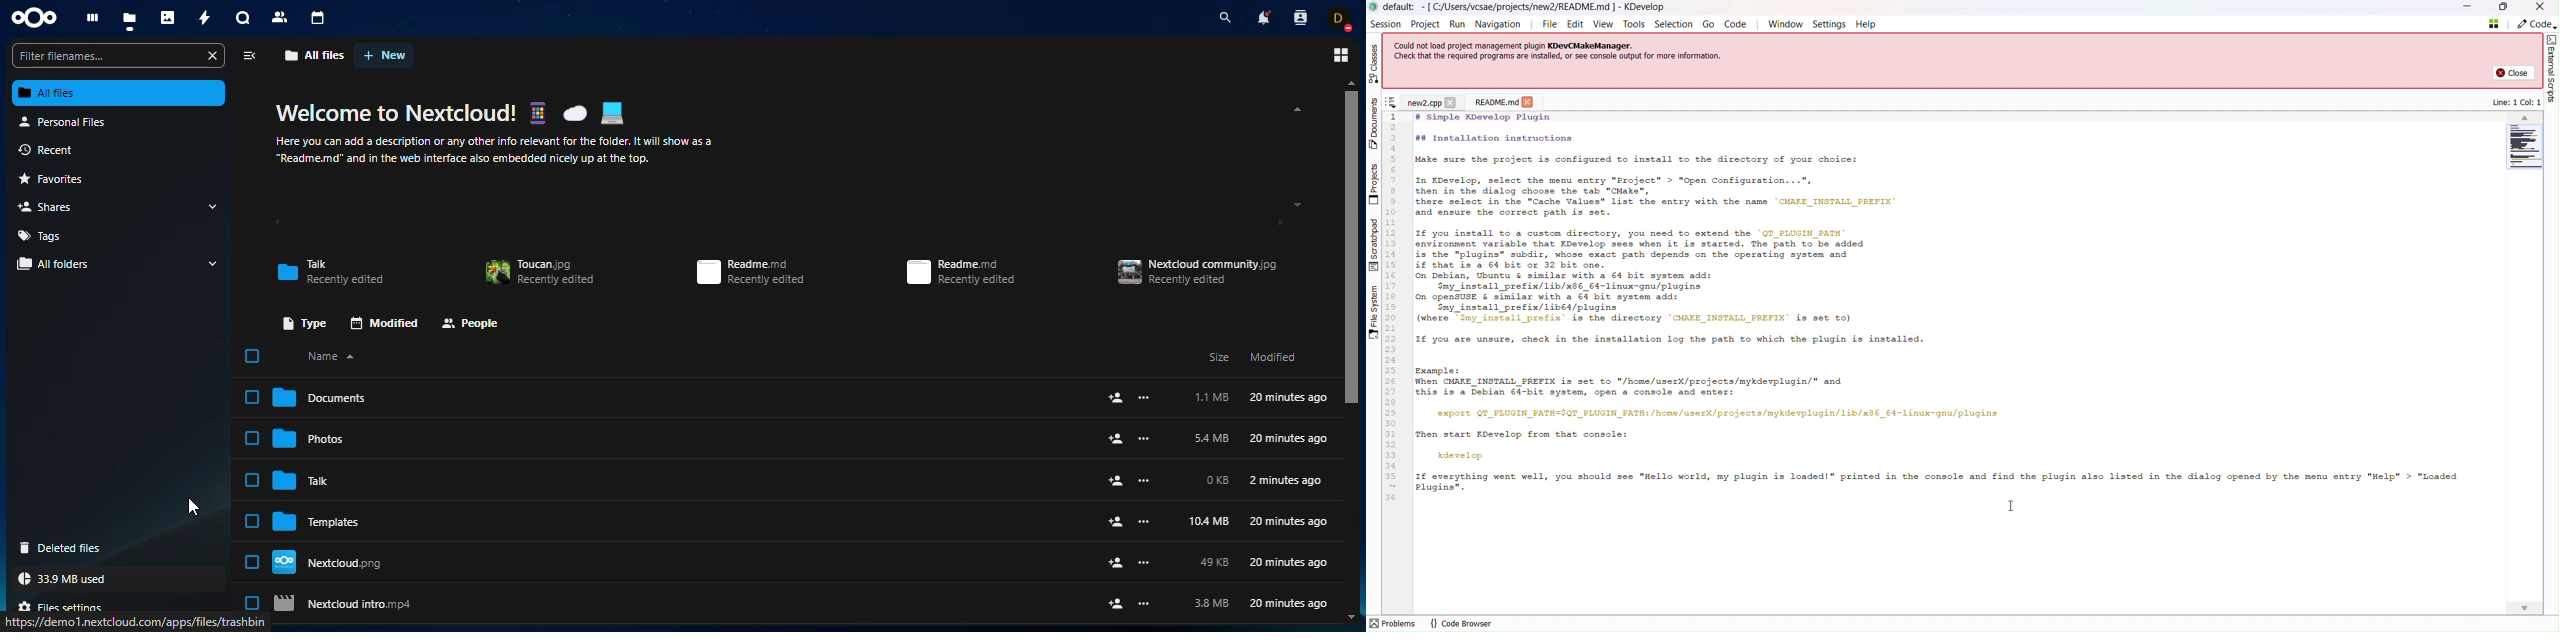 This screenshot has width=2576, height=644. I want to click on Messages, so click(241, 17).